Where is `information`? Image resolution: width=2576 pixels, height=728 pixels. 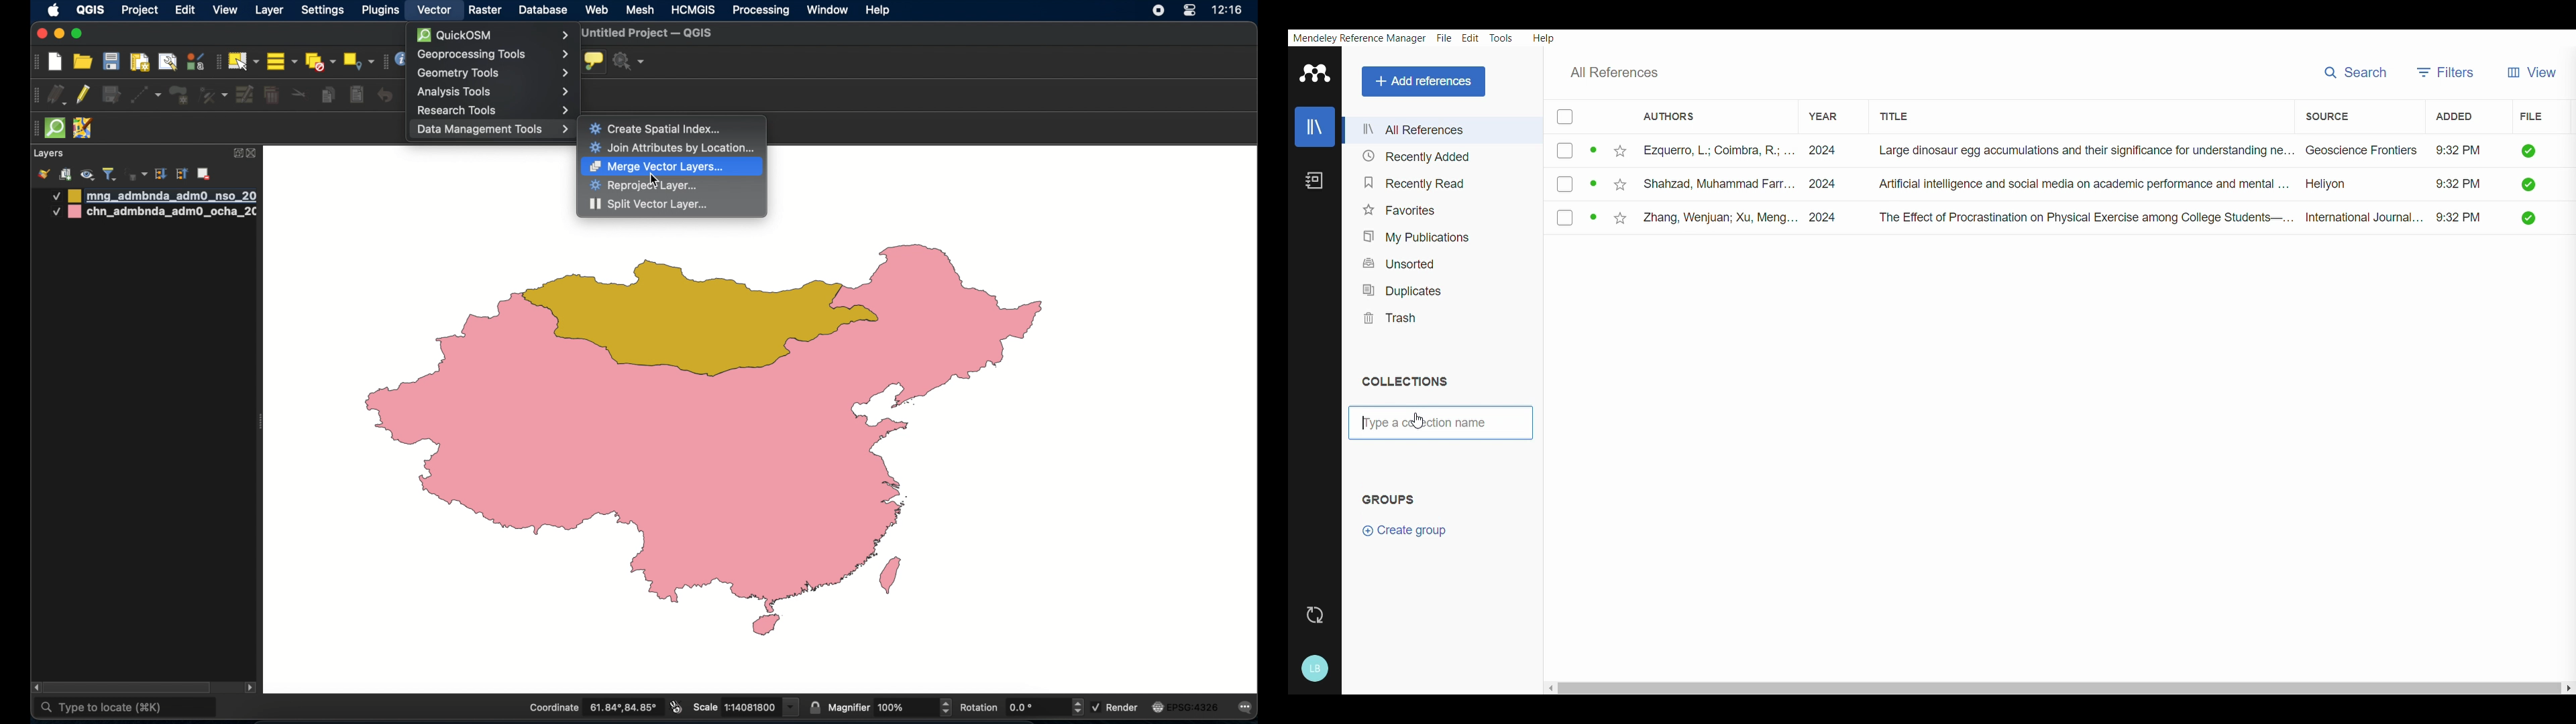 information is located at coordinates (400, 60).